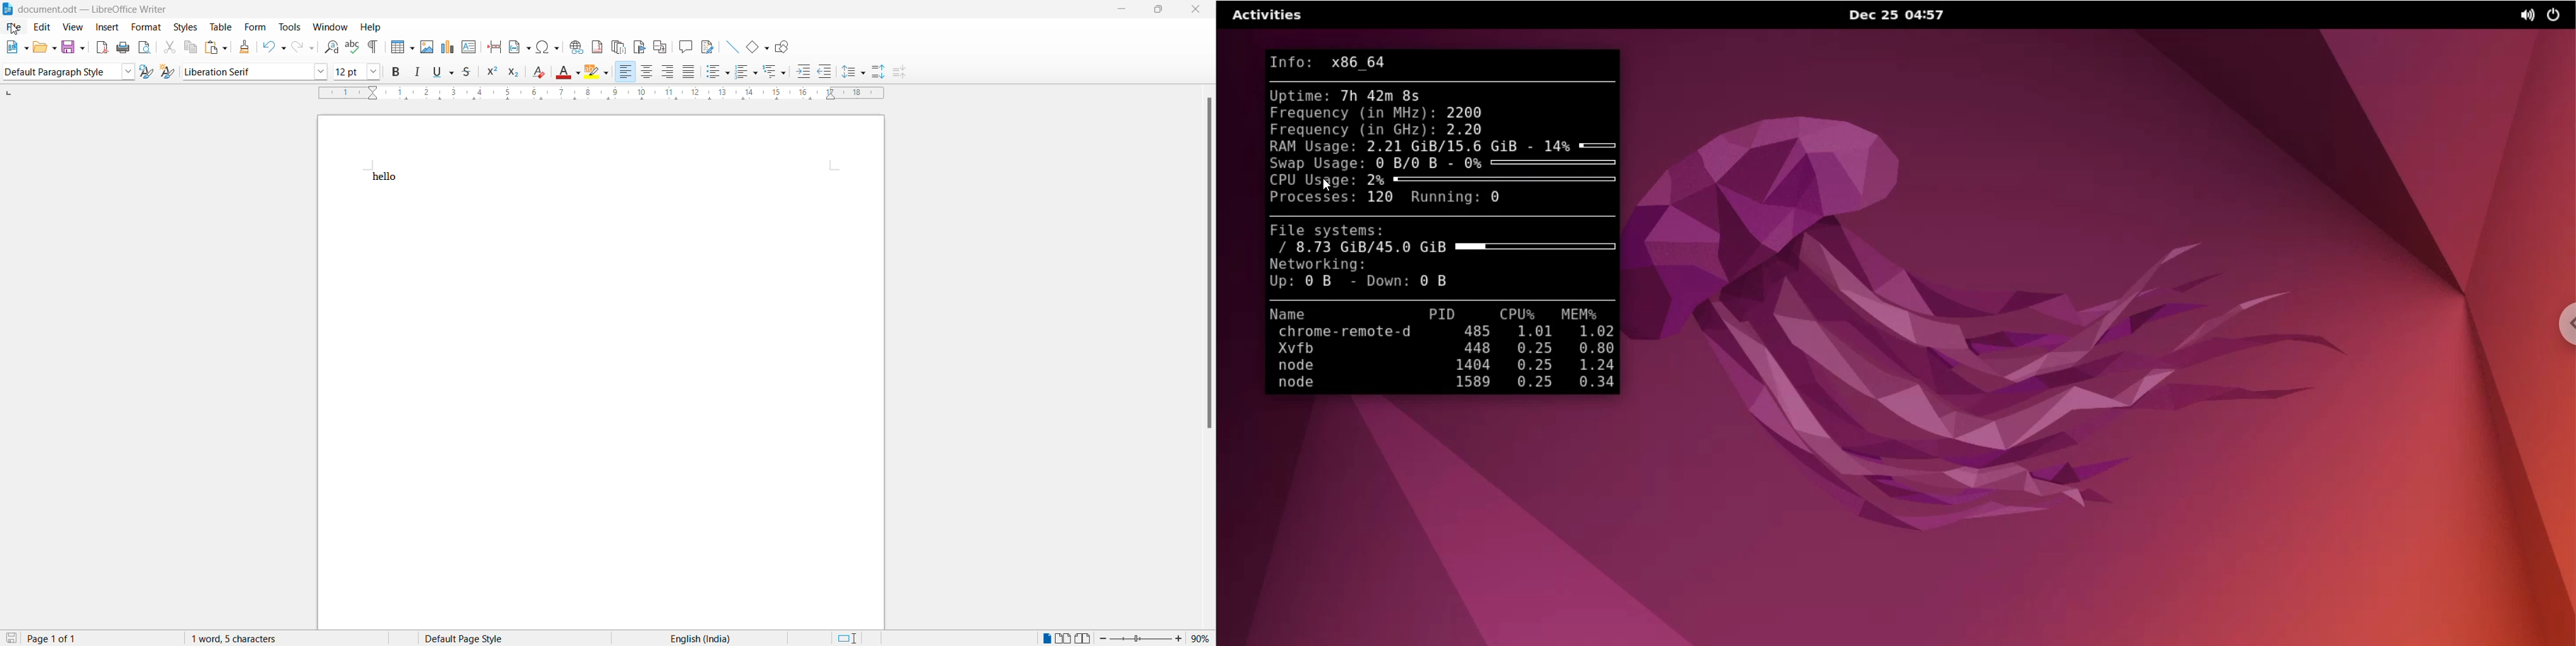  I want to click on Insert text, so click(469, 48).